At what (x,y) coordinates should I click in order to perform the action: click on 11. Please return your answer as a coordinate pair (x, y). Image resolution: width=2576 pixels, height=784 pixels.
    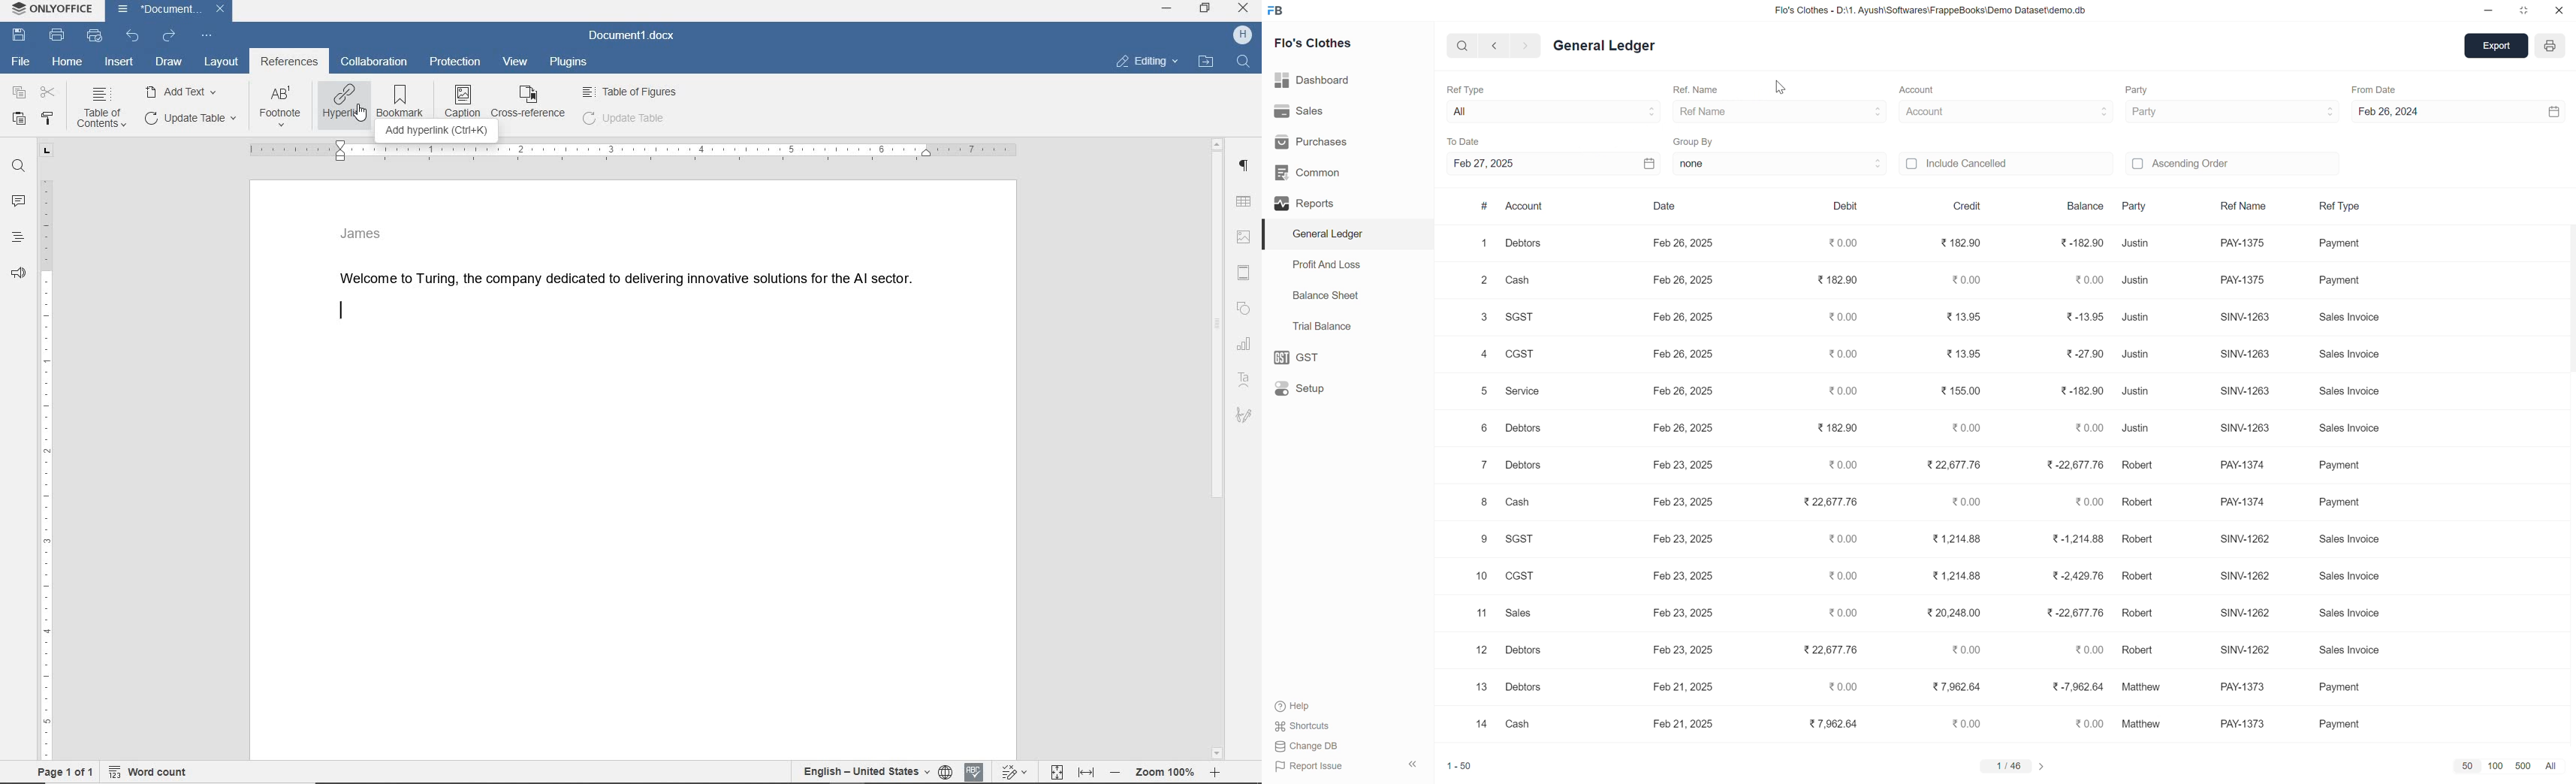
    Looking at the image, I should click on (1483, 613).